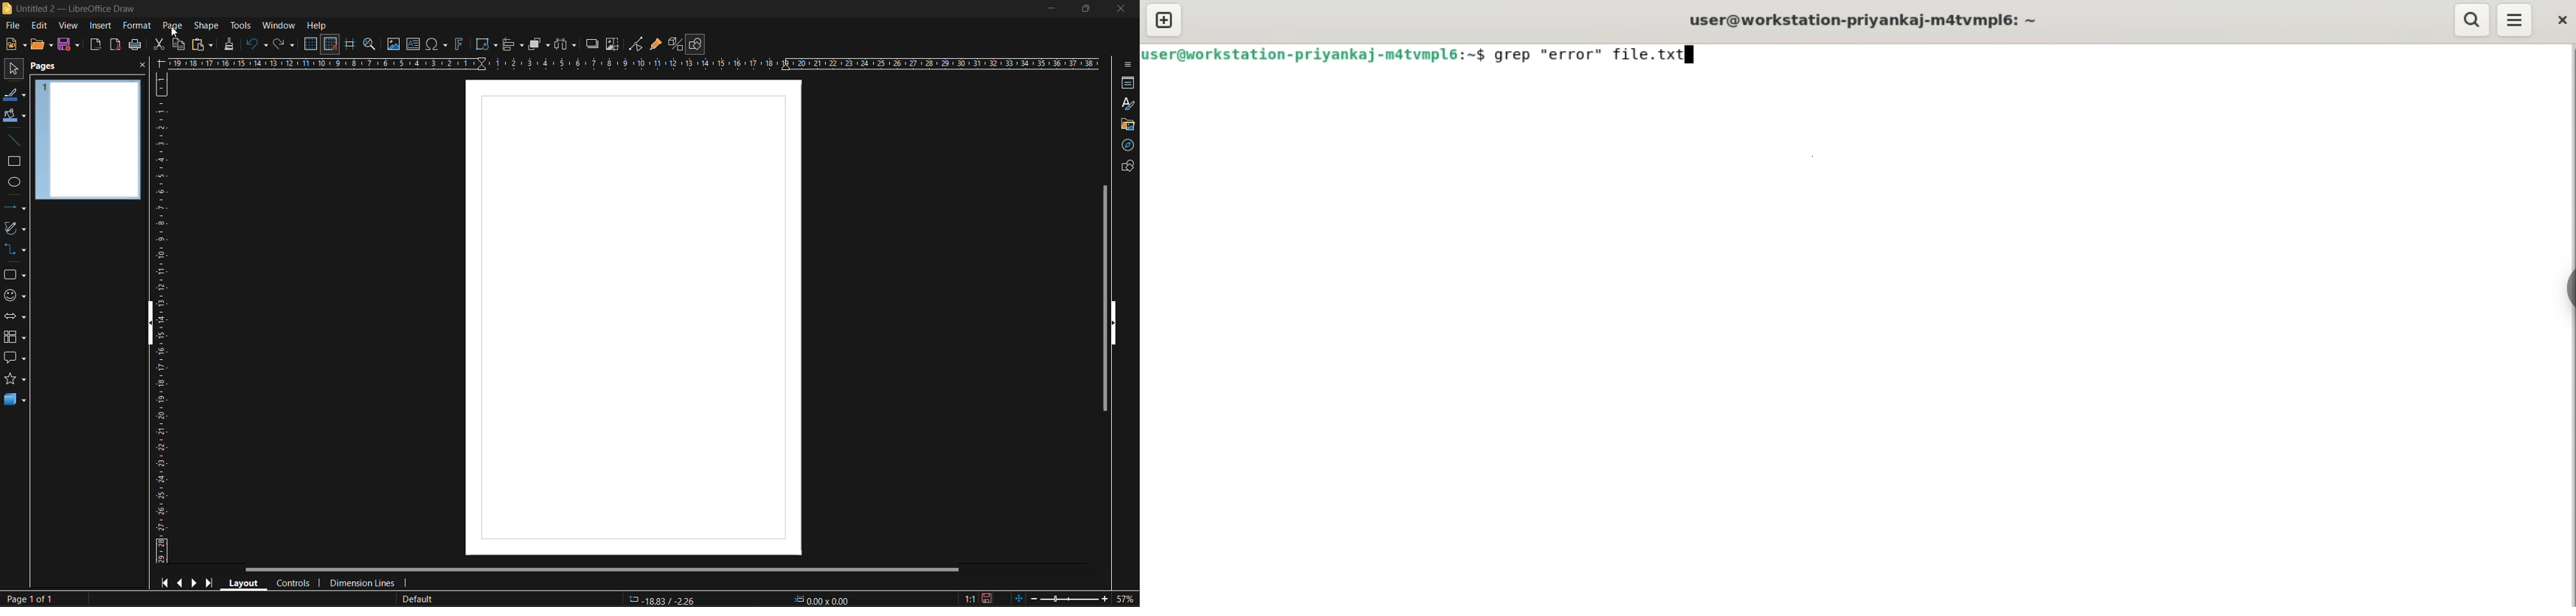 This screenshot has height=616, width=2576. I want to click on zoom slider, so click(1064, 599).